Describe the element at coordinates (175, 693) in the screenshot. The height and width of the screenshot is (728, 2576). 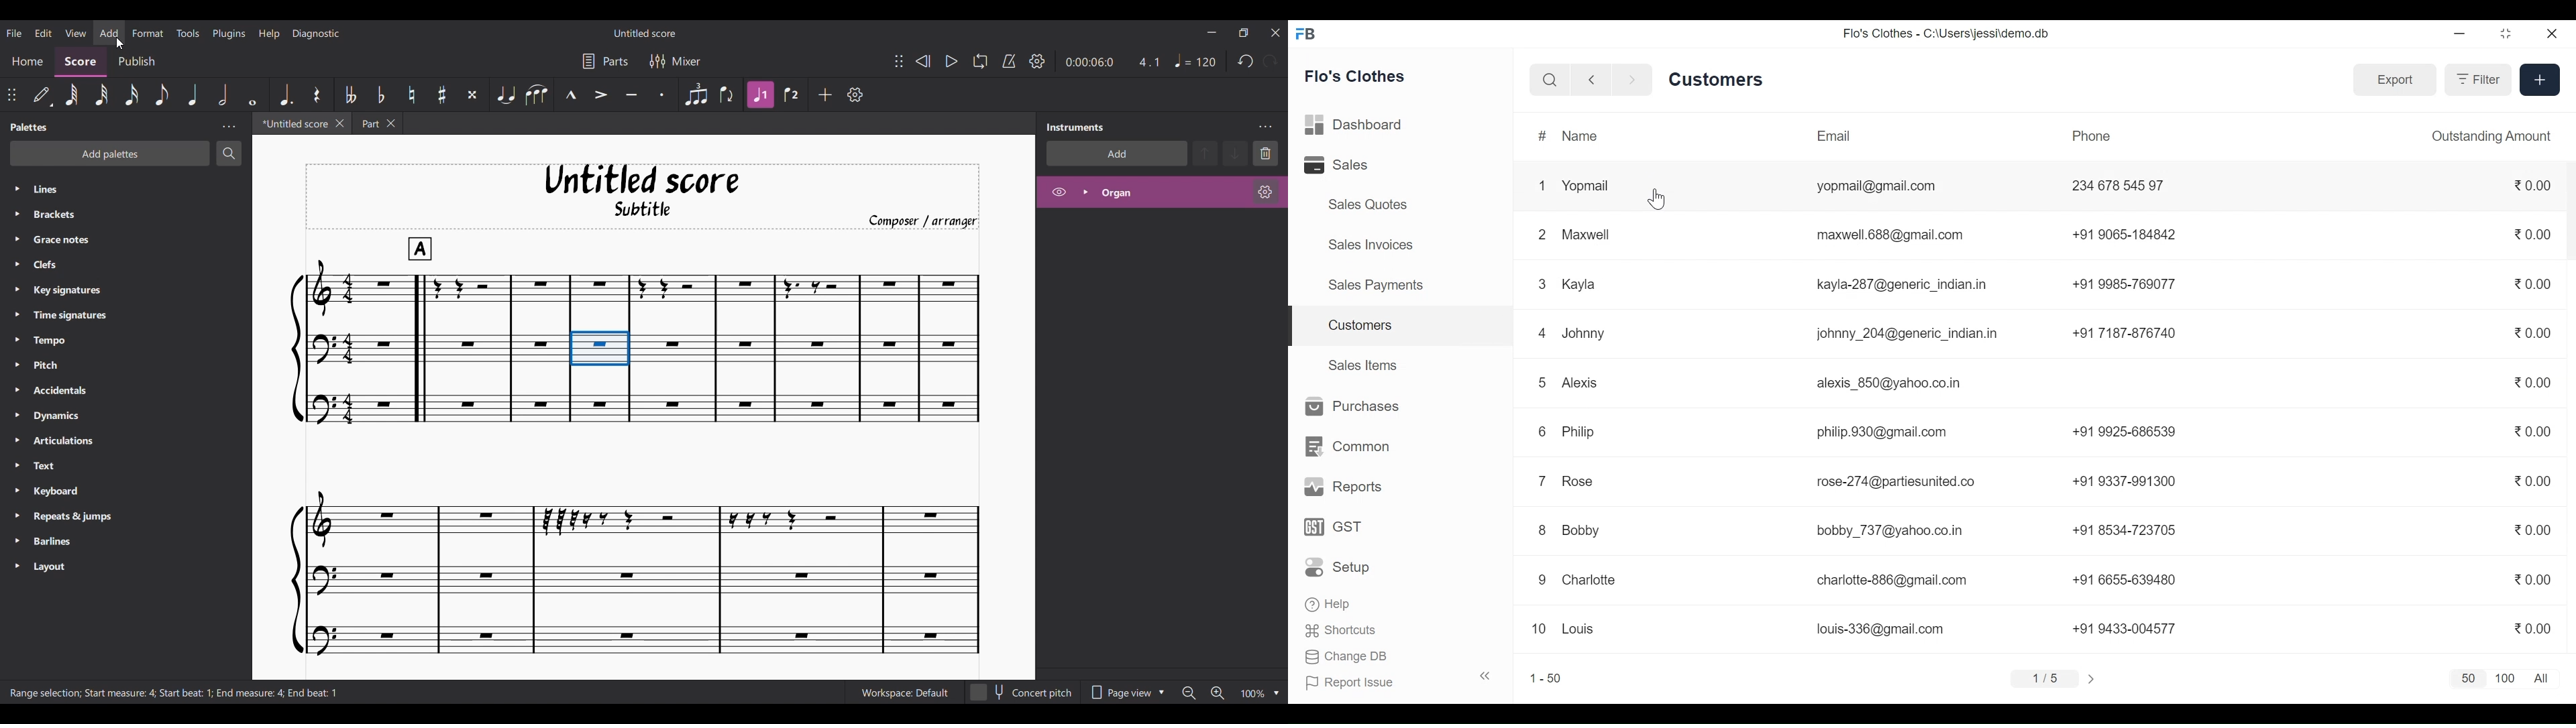
I see `Description of current selection` at that location.